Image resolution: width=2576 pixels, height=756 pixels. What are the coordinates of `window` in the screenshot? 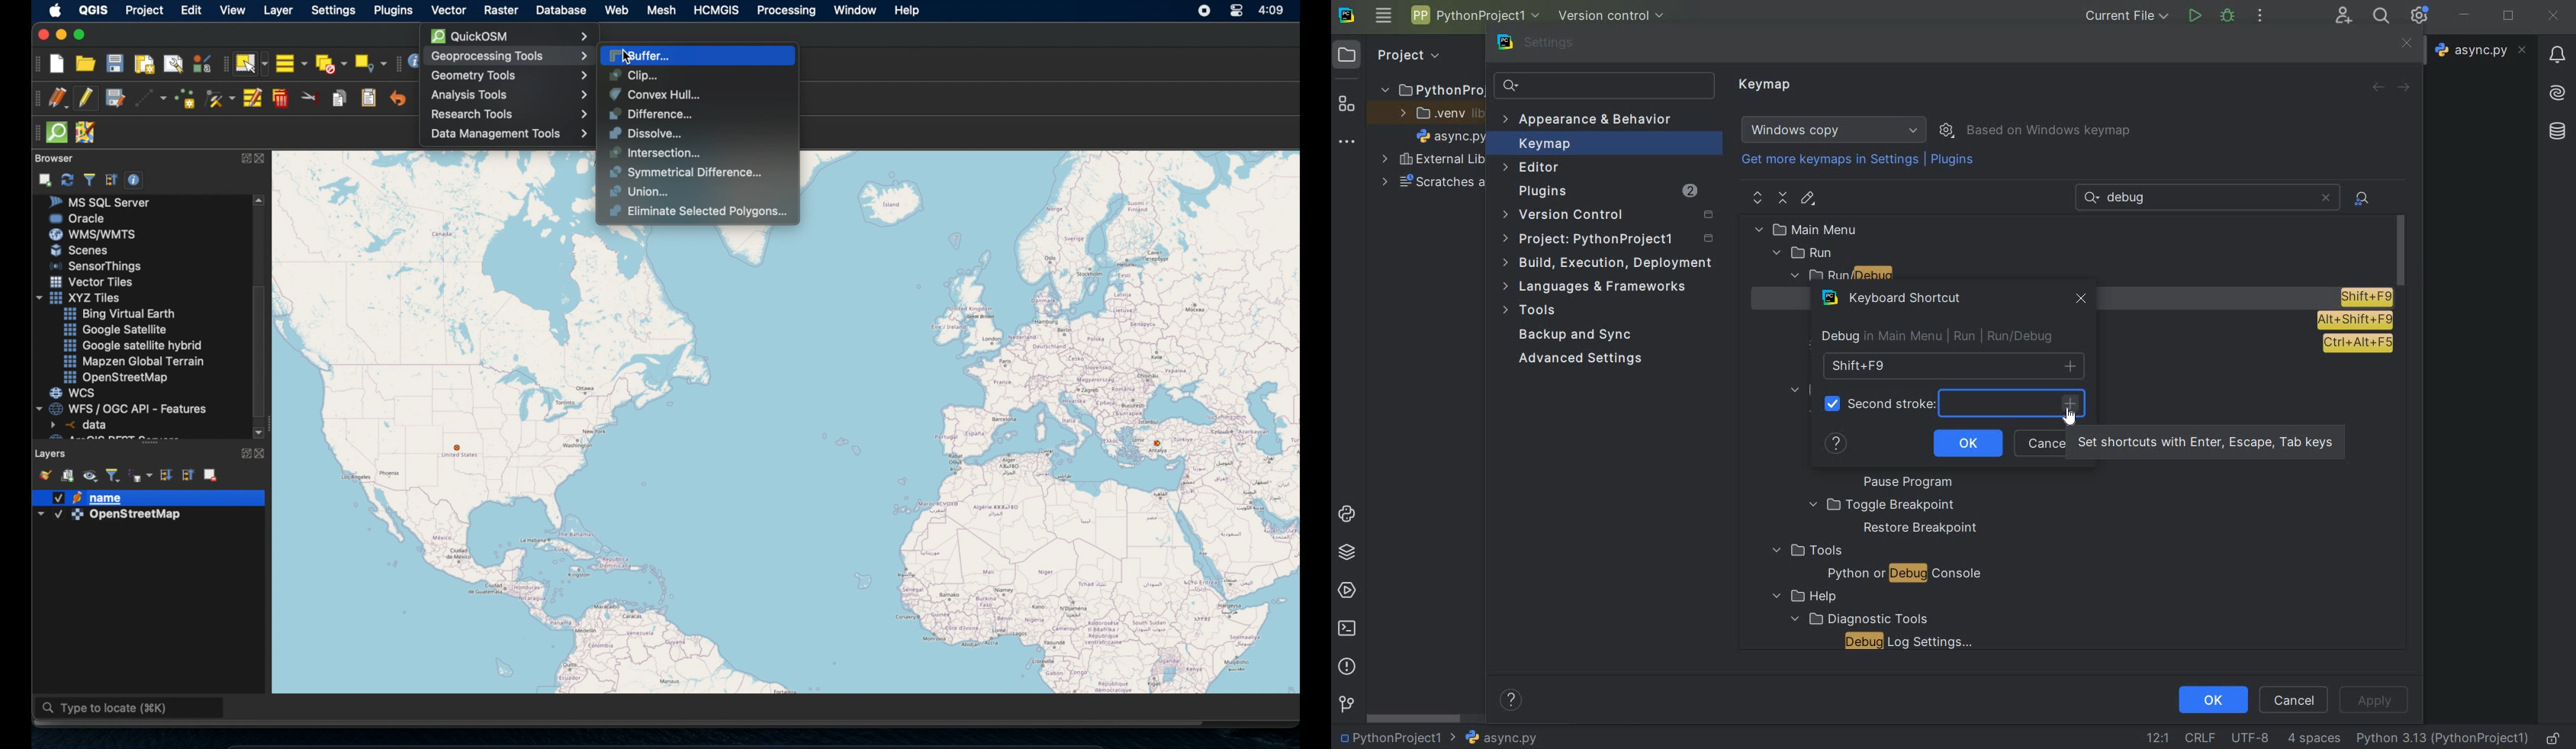 It's located at (854, 10).